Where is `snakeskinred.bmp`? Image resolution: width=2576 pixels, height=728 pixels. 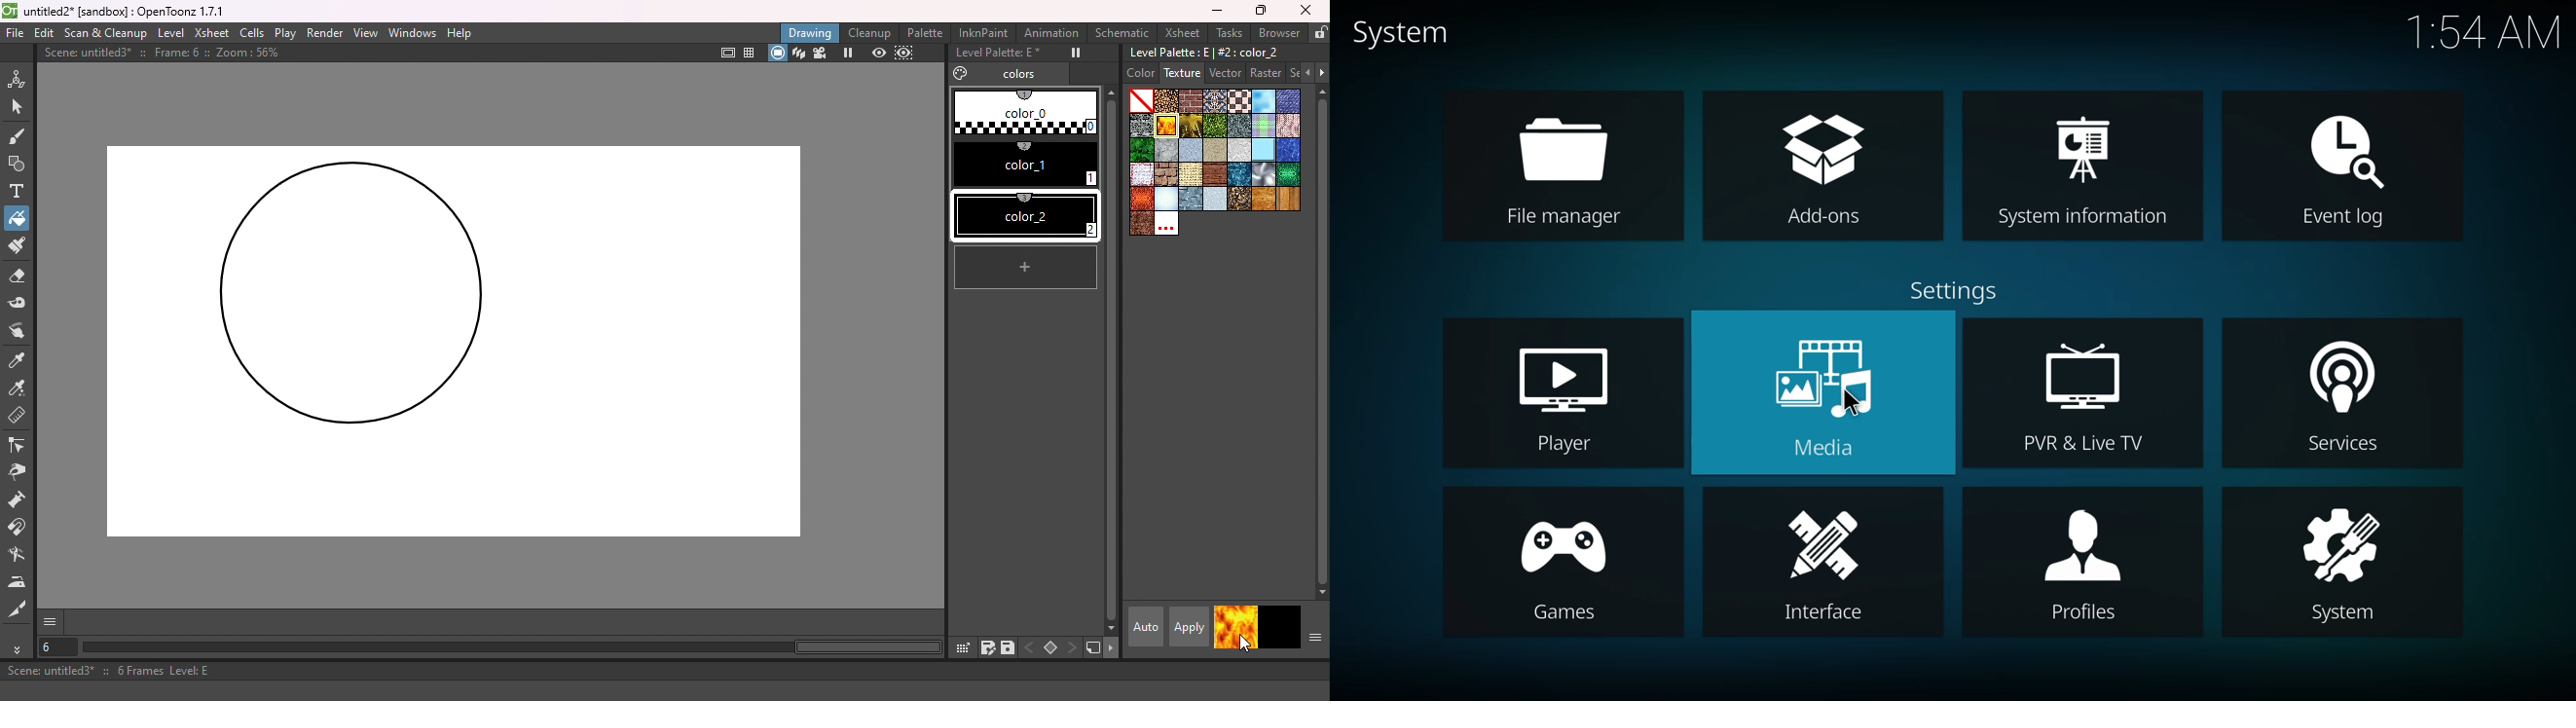
snakeskinred.bmp is located at coordinates (1141, 200).